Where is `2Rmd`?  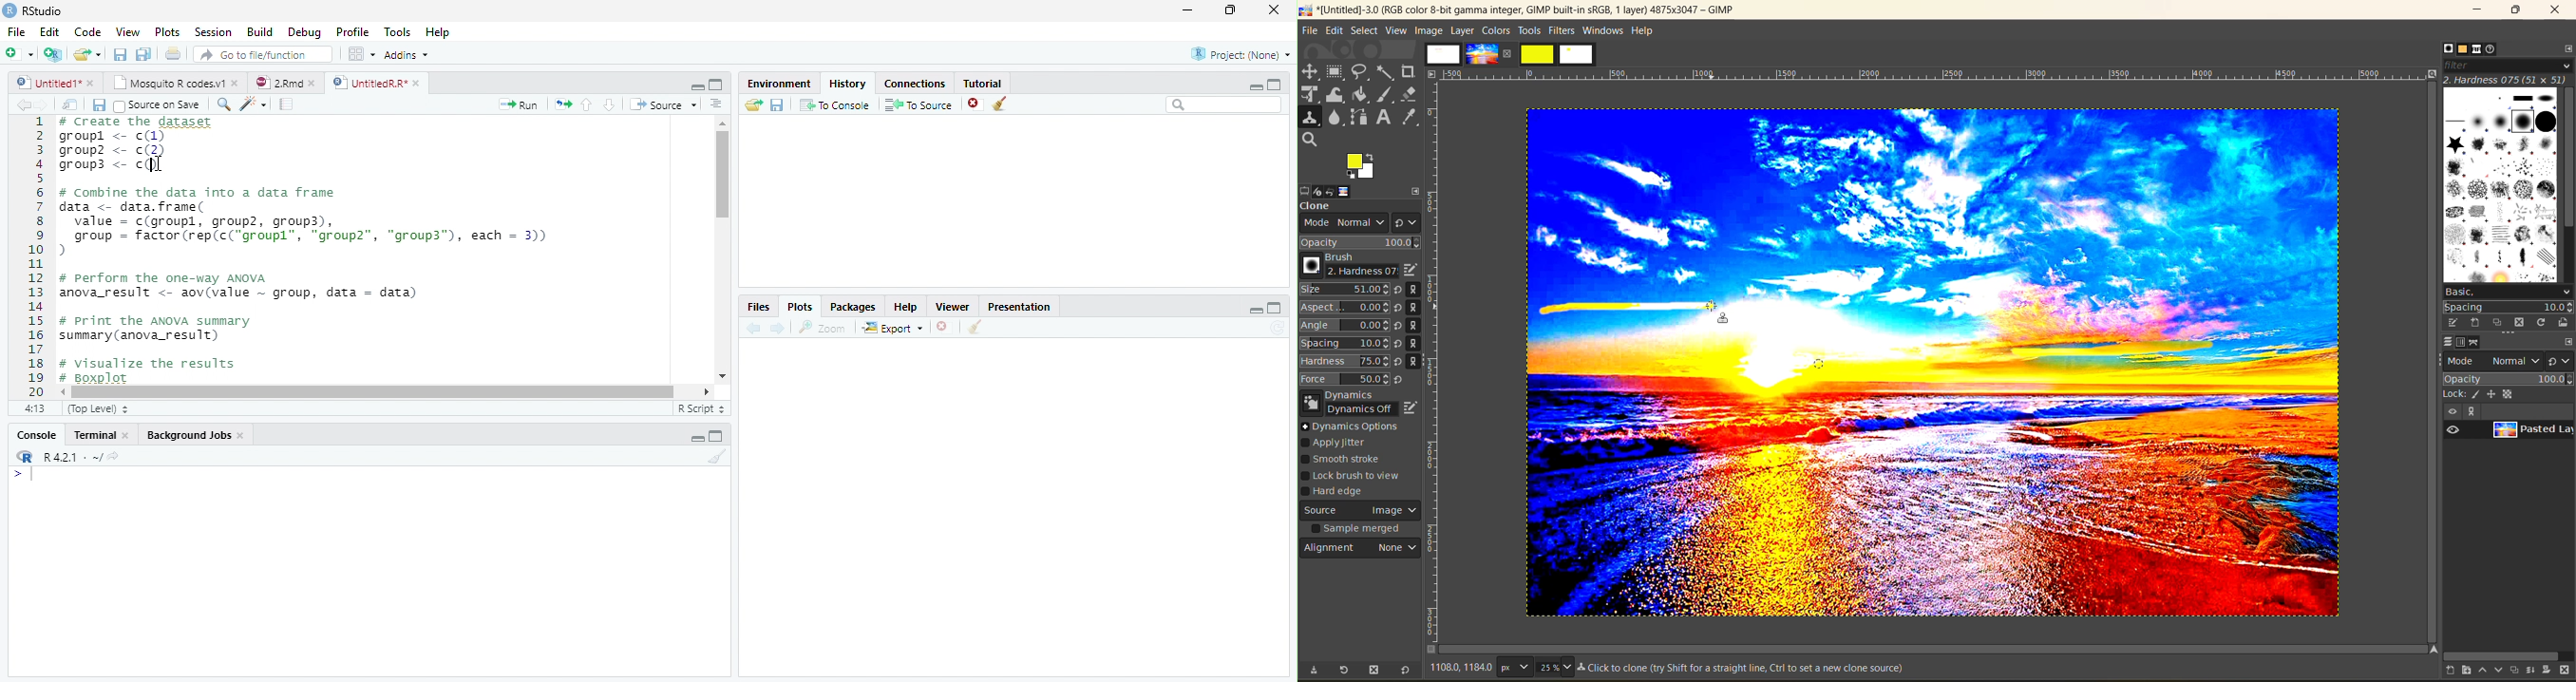
2Rmd is located at coordinates (284, 81).